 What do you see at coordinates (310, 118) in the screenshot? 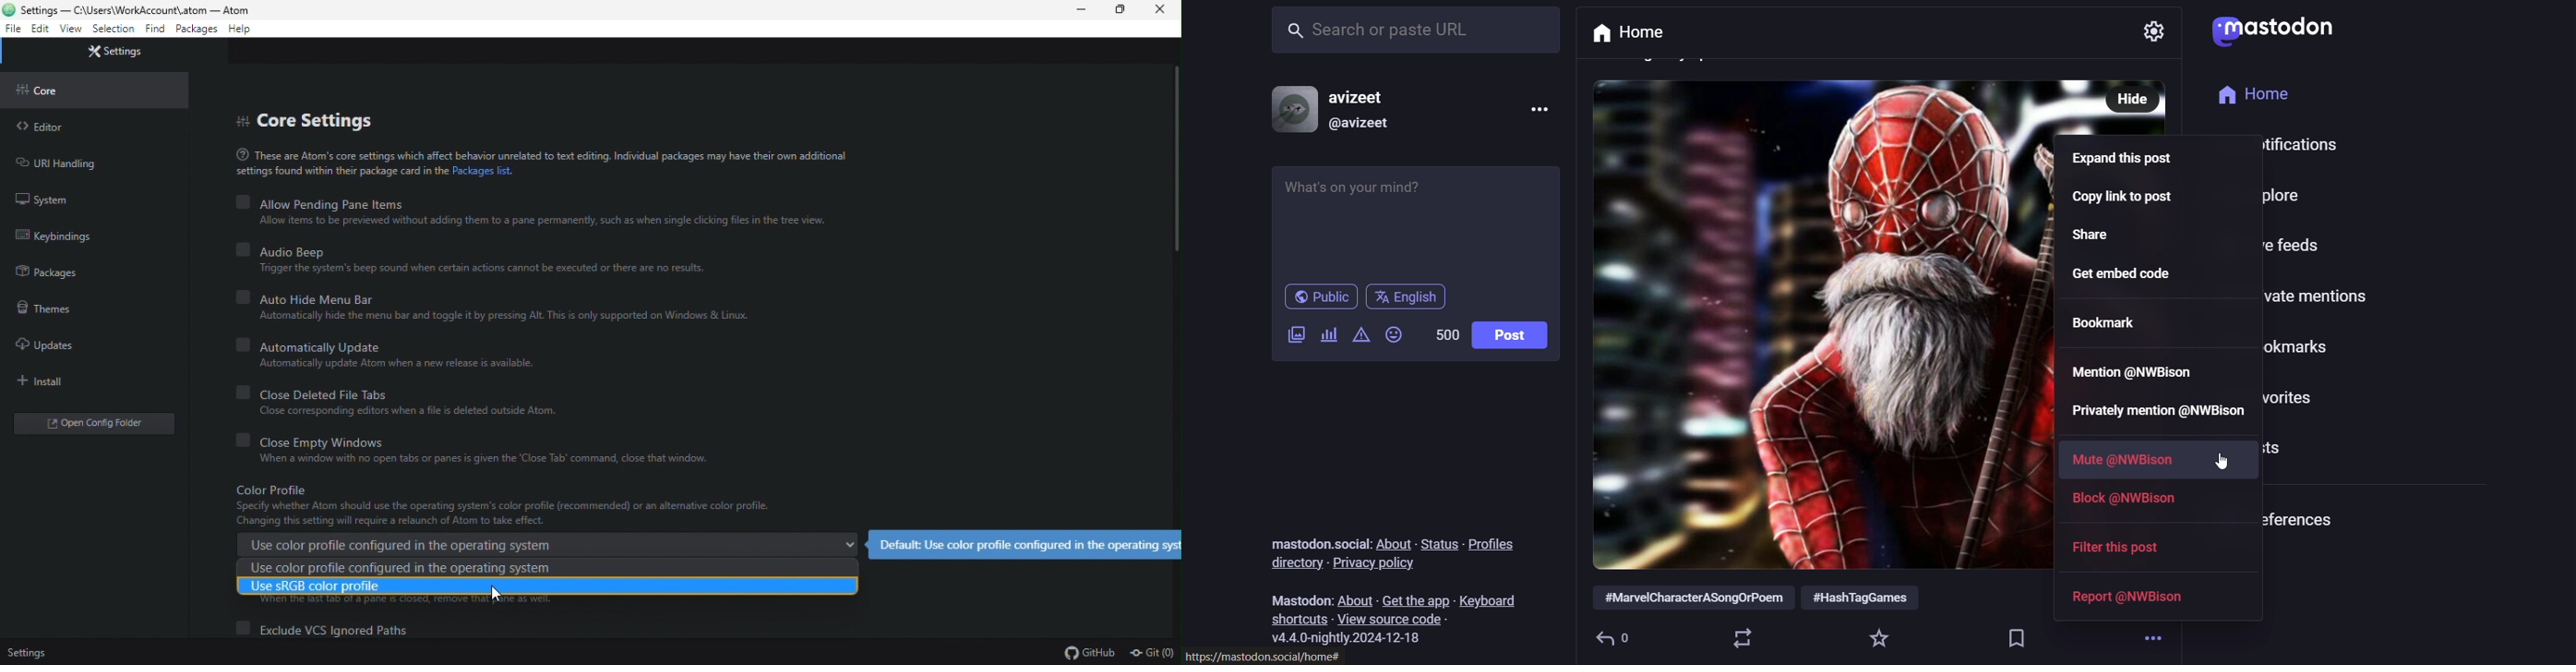
I see `core settings` at bounding box center [310, 118].